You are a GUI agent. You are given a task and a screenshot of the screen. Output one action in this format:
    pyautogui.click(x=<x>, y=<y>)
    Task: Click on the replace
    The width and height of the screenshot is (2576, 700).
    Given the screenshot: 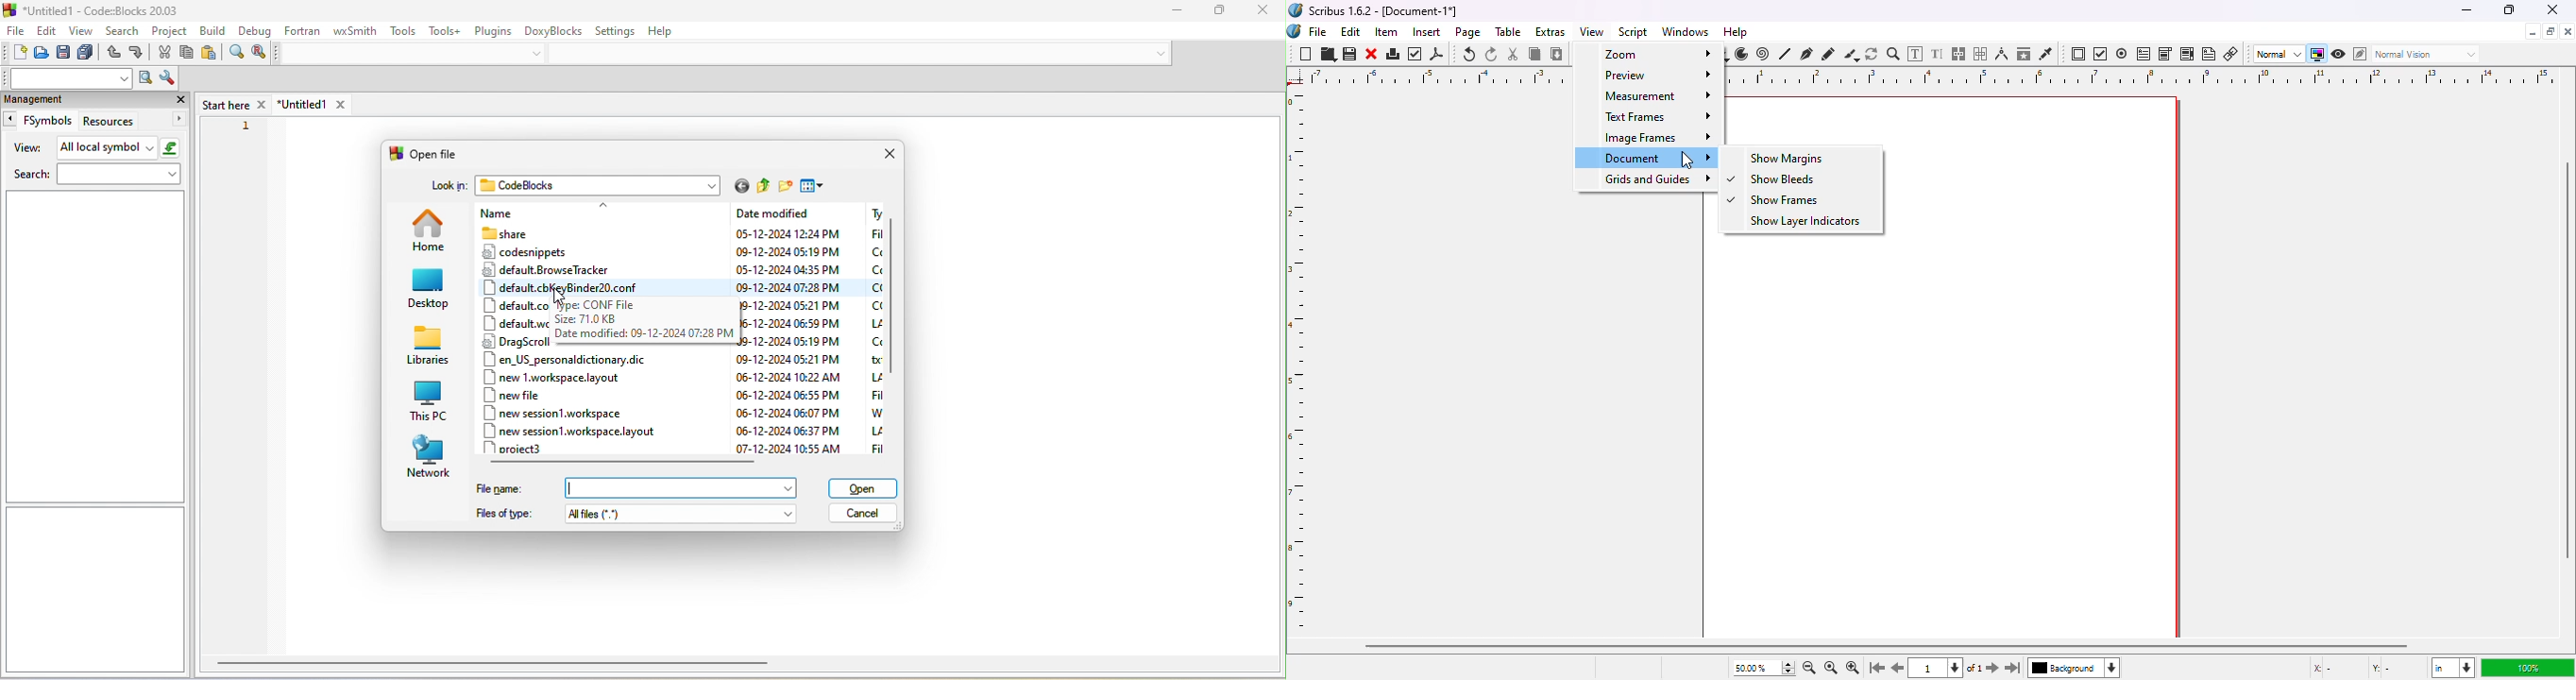 What is the action you would take?
    pyautogui.click(x=262, y=54)
    